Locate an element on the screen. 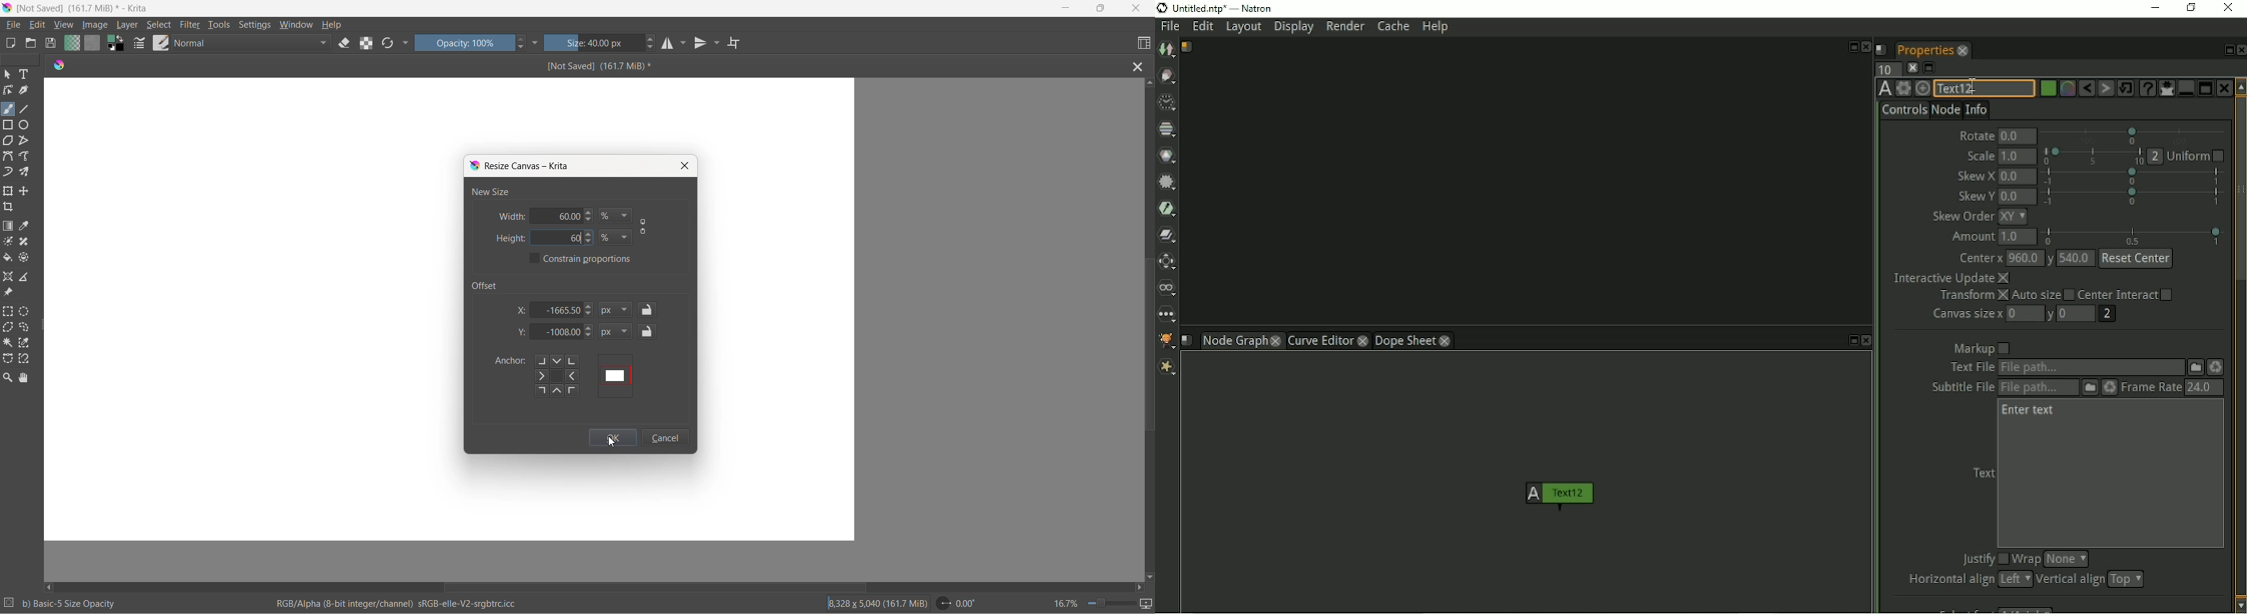 Image resolution: width=2268 pixels, height=616 pixels. canvas size is located at coordinates (450, 114).